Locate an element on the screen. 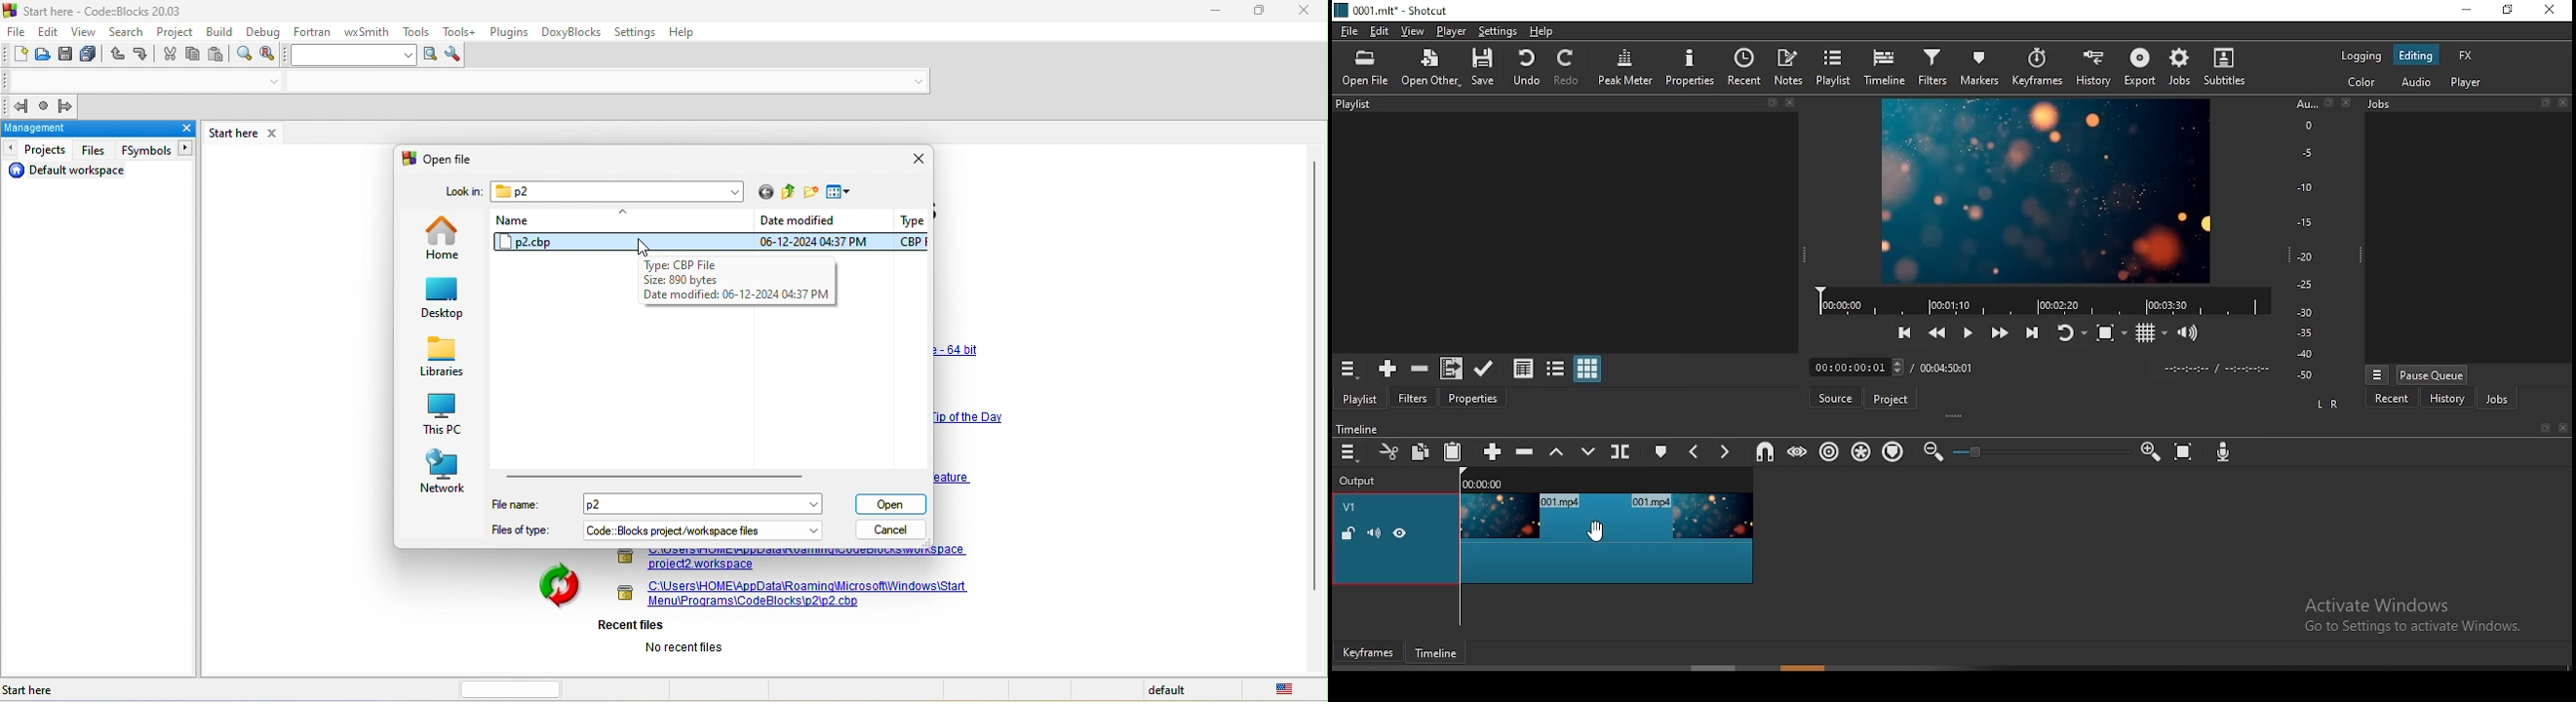 This screenshot has height=728, width=2576. network is located at coordinates (443, 472).